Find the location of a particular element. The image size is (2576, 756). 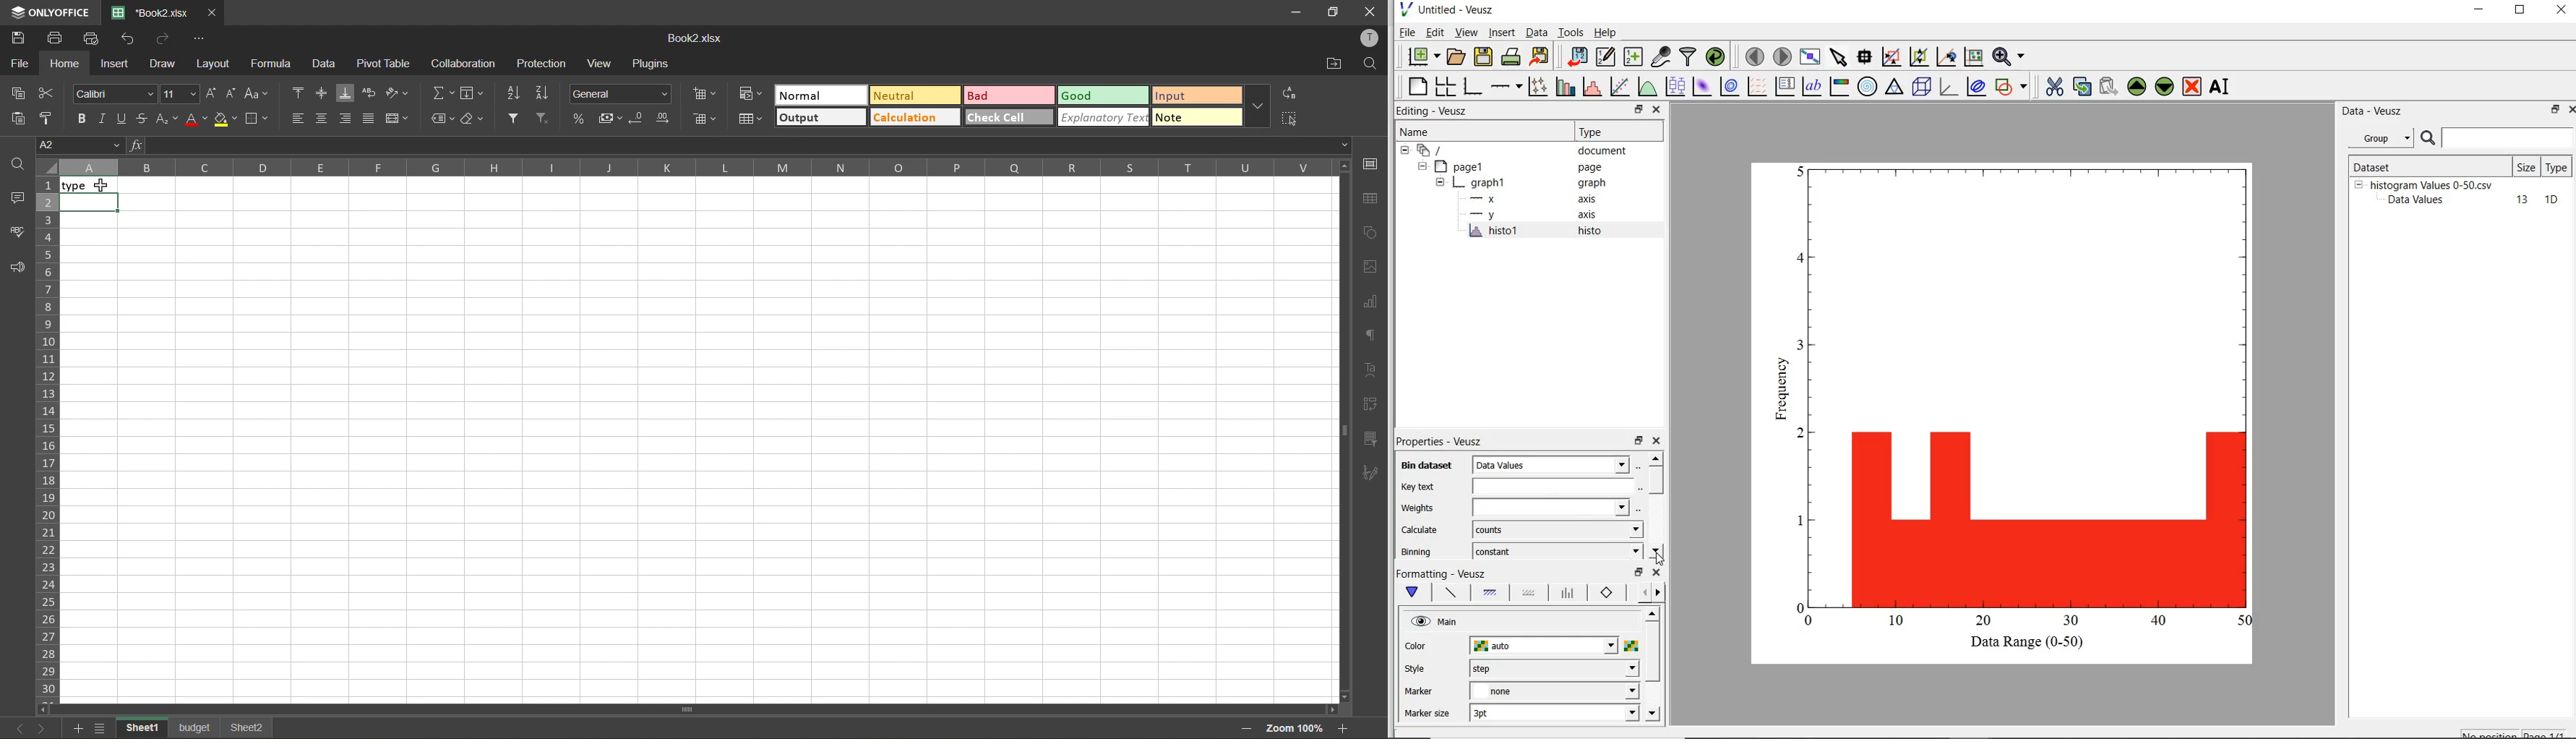

insert cells is located at coordinates (703, 93).